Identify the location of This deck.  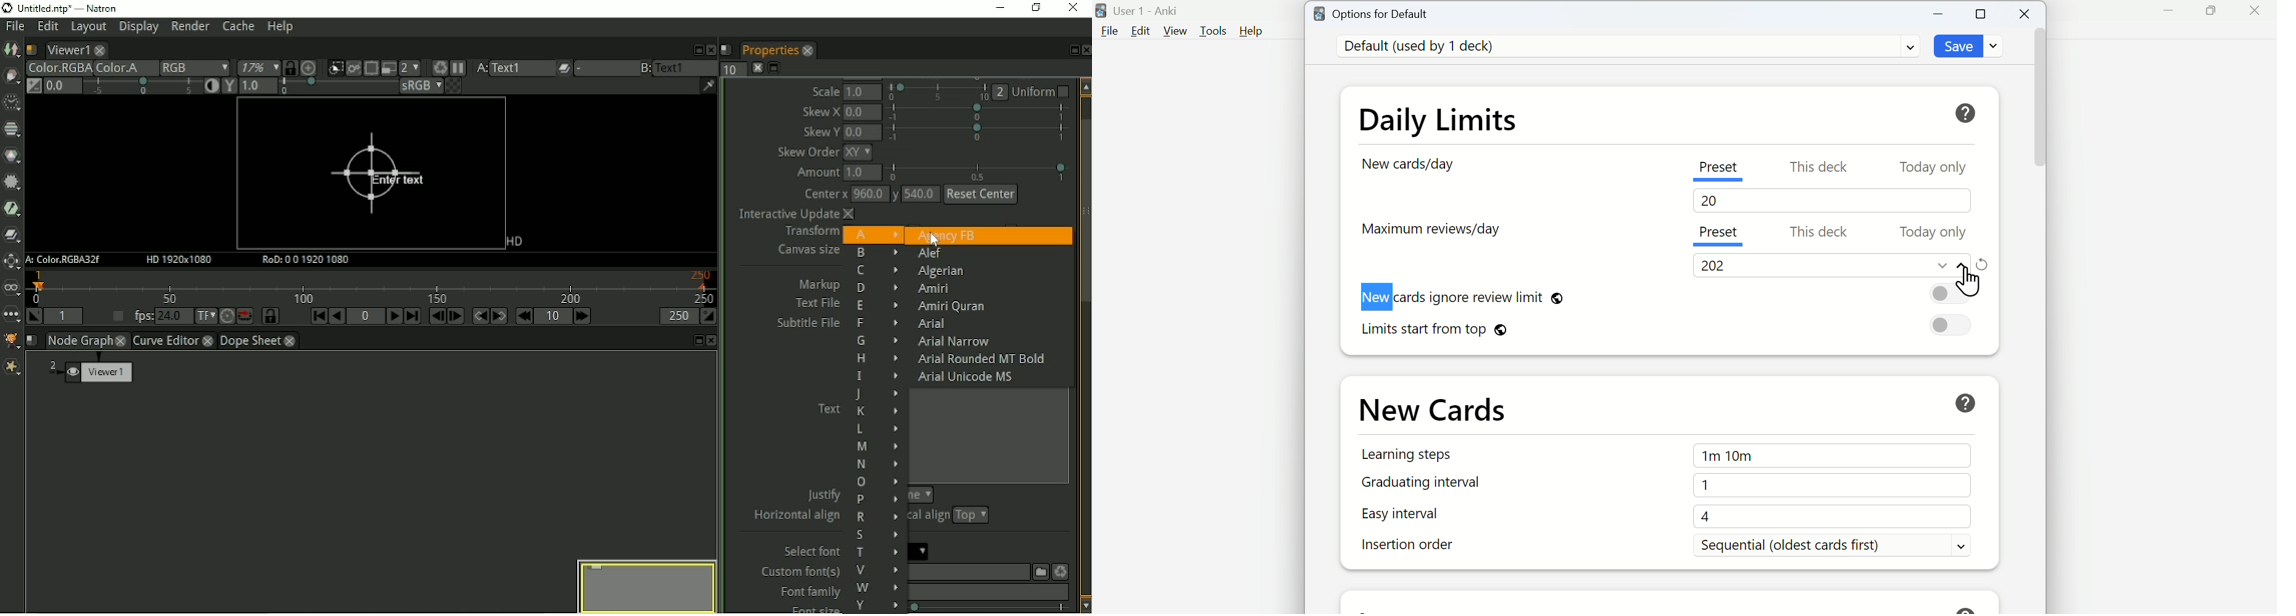
(1820, 170).